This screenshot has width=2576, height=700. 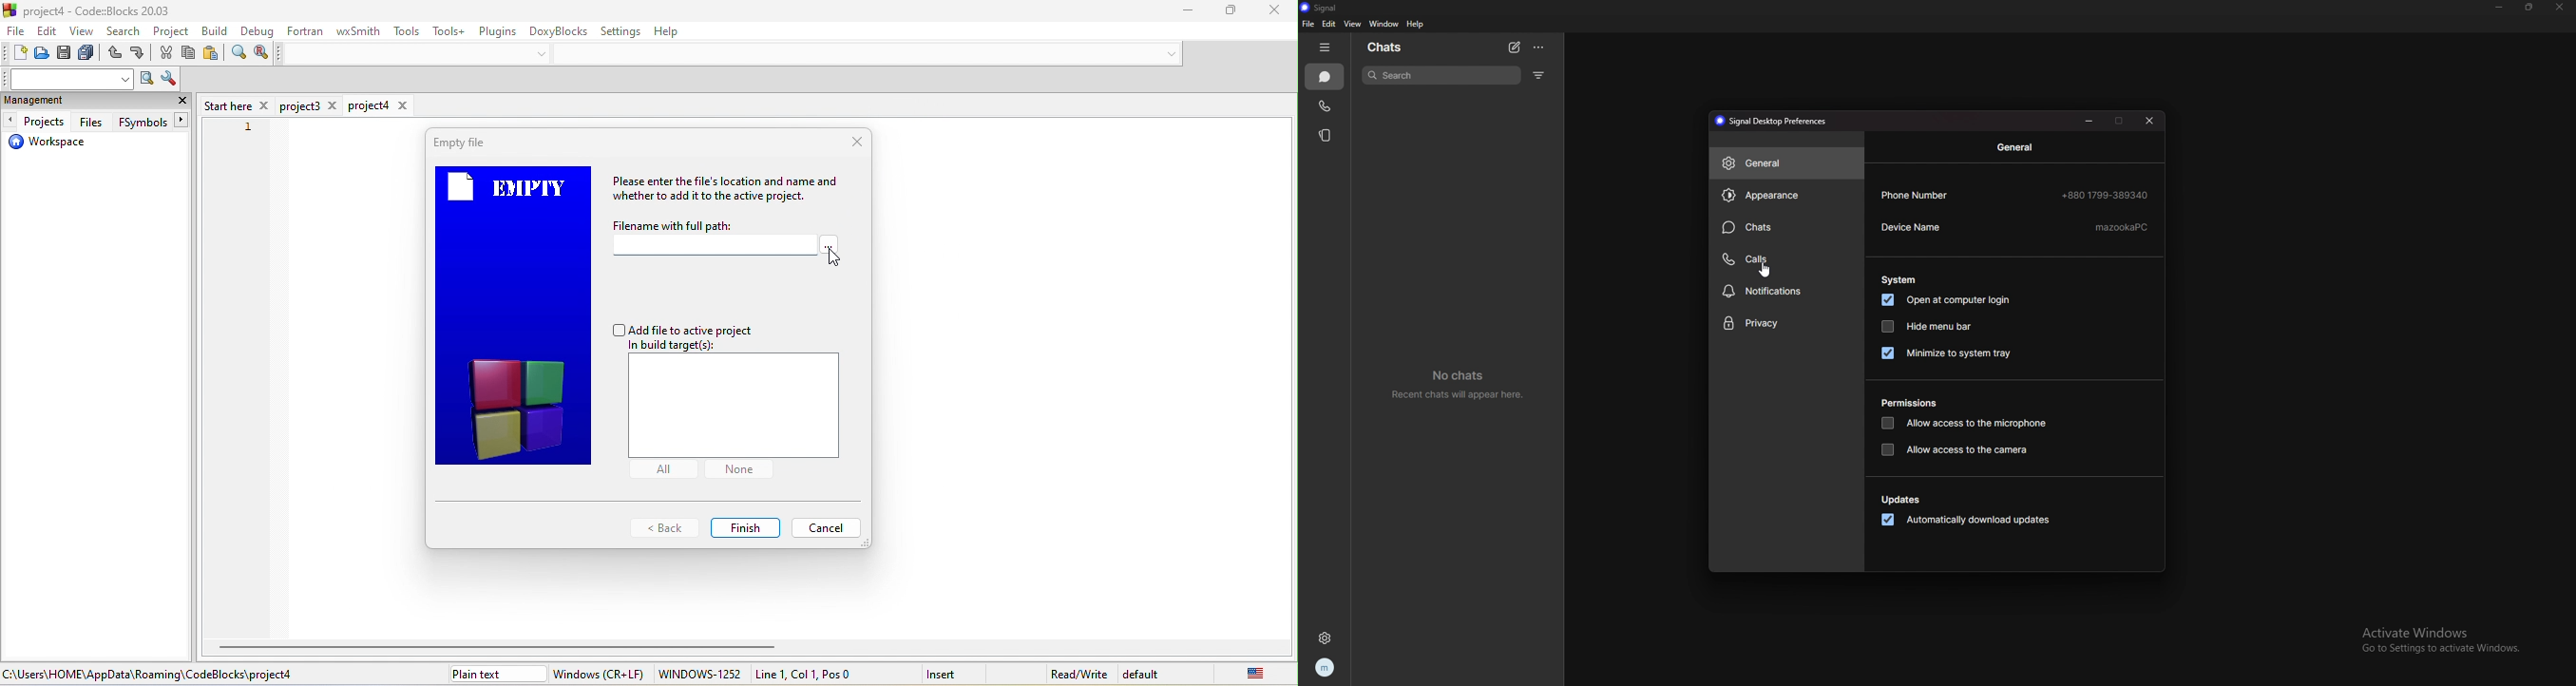 I want to click on none, so click(x=743, y=471).